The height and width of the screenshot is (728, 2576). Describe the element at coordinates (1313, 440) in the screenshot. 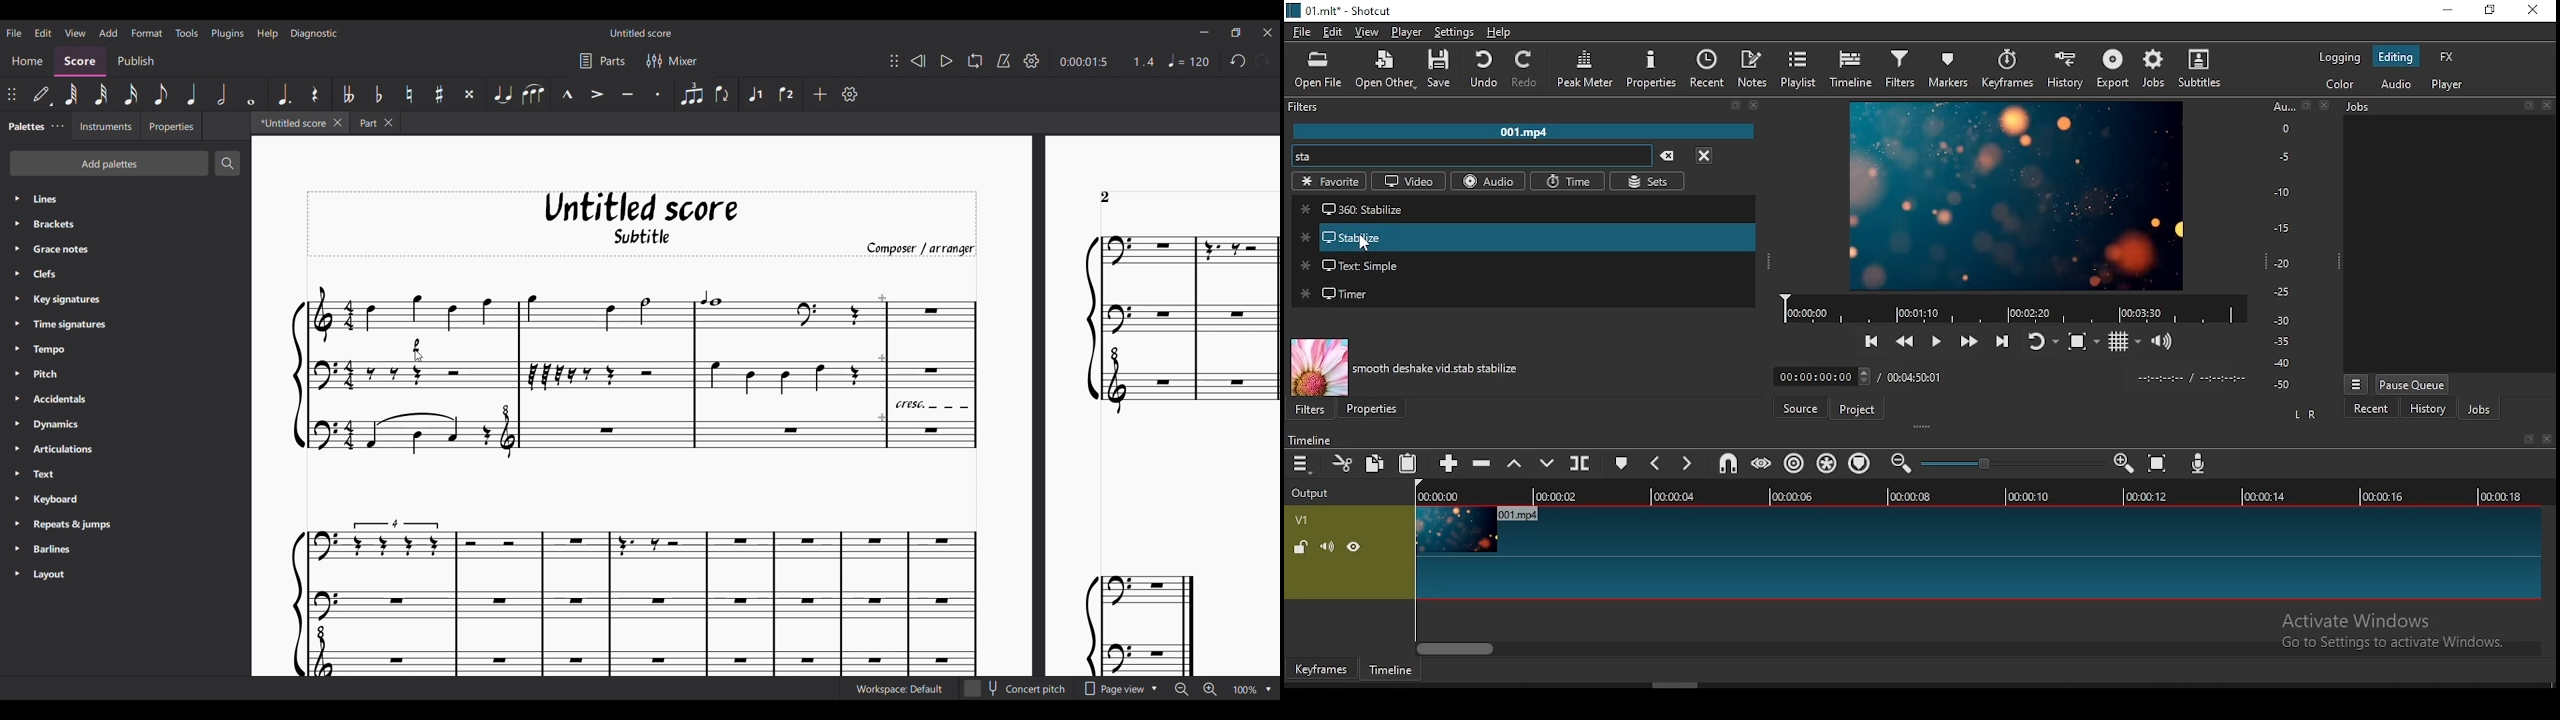

I see `Timeline` at that location.